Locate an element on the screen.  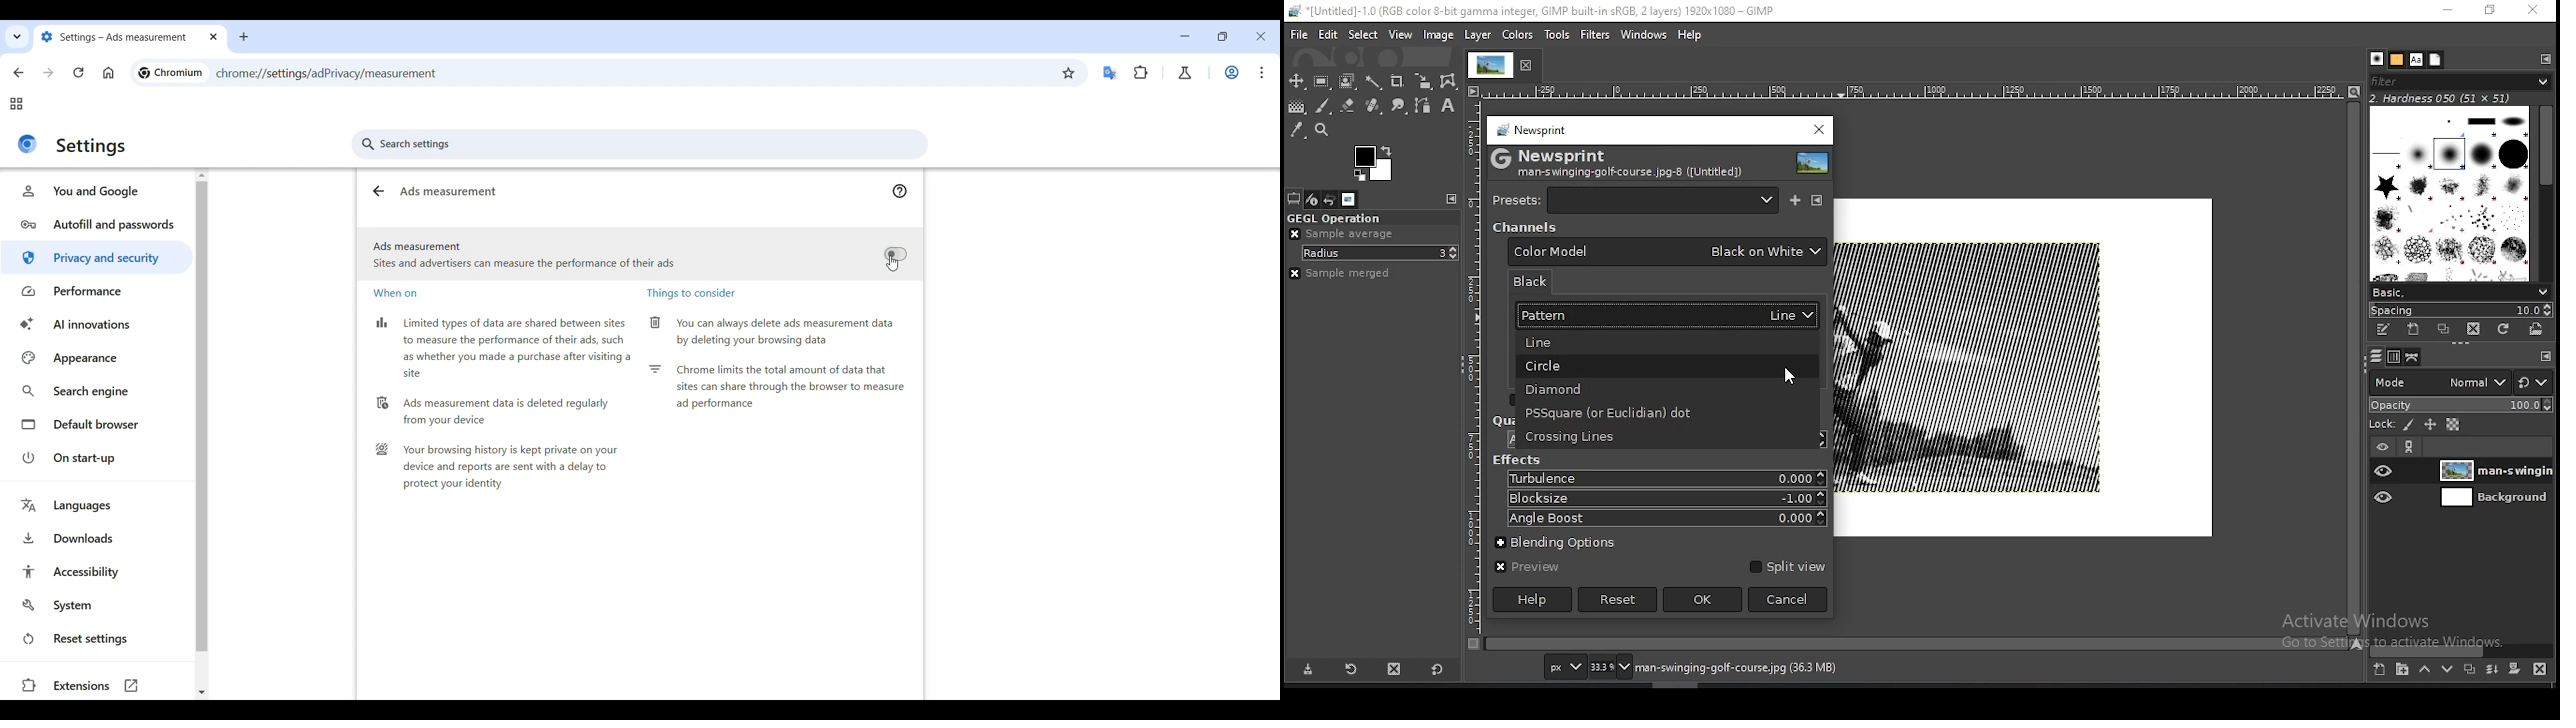
lock is located at coordinates (2383, 424).